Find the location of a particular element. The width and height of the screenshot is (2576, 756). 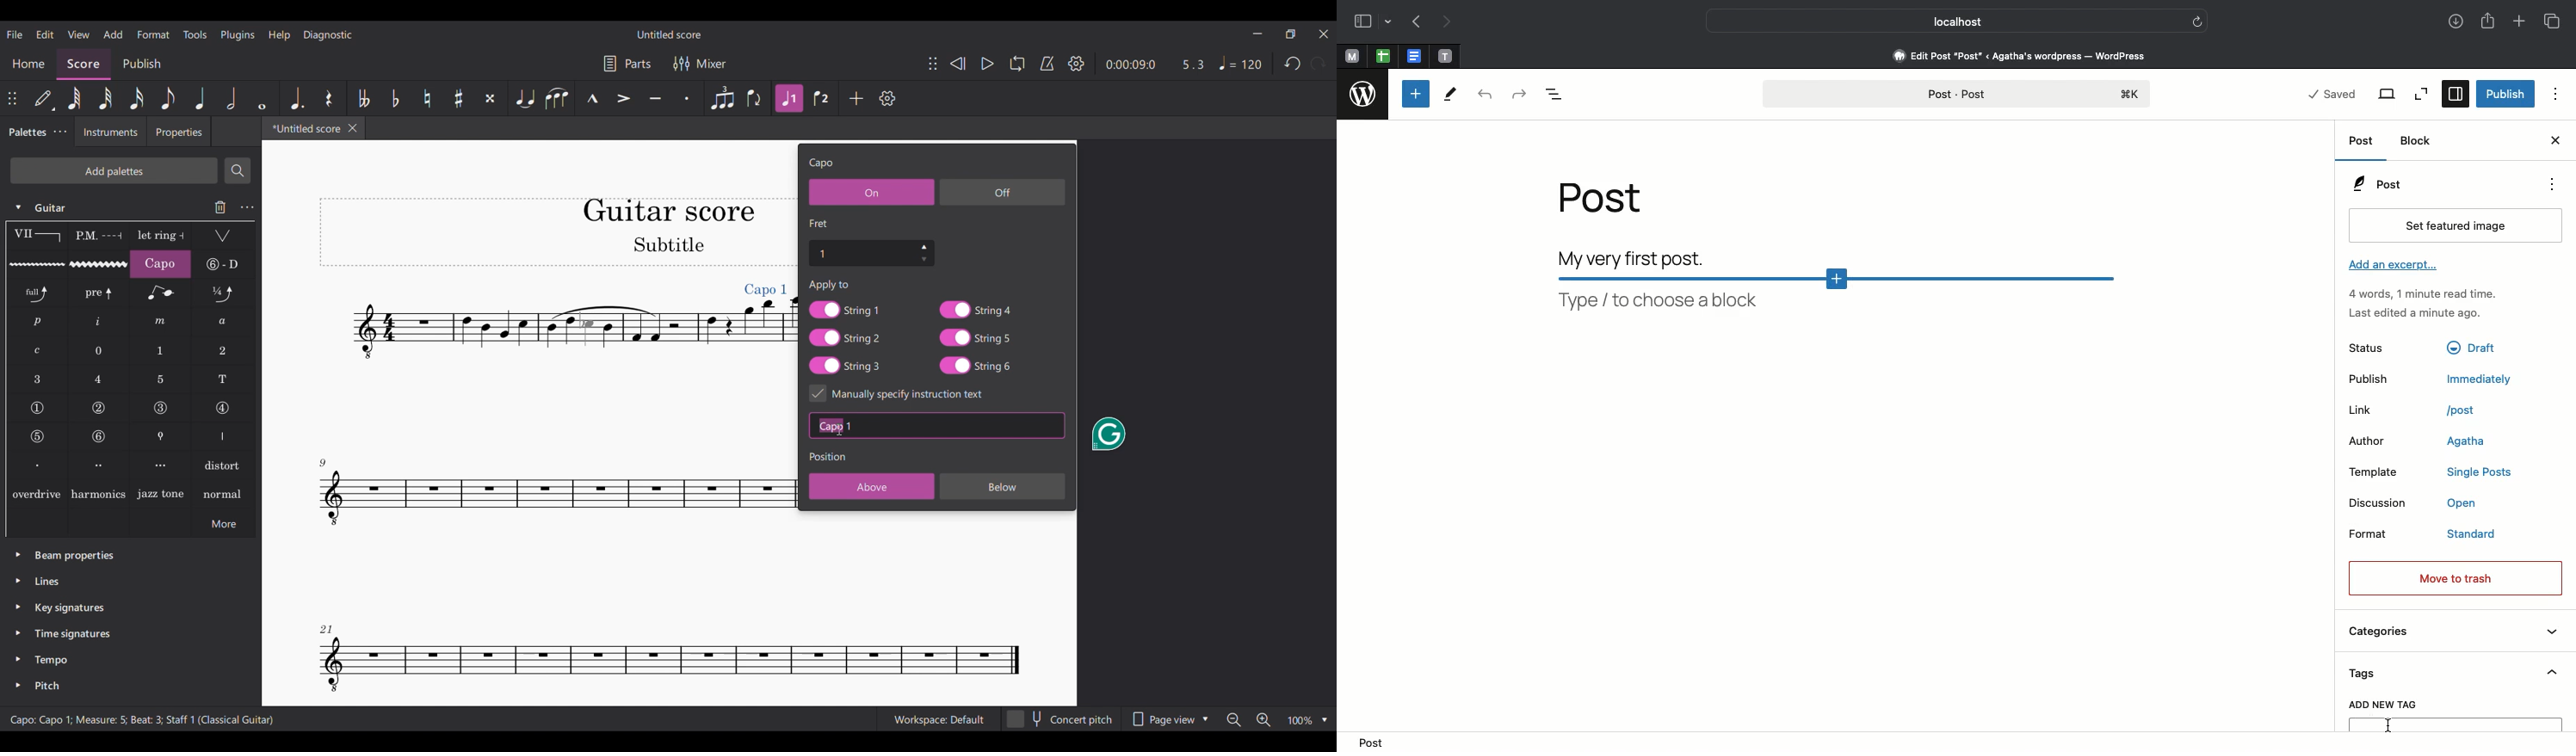

Marcato is located at coordinates (591, 99).